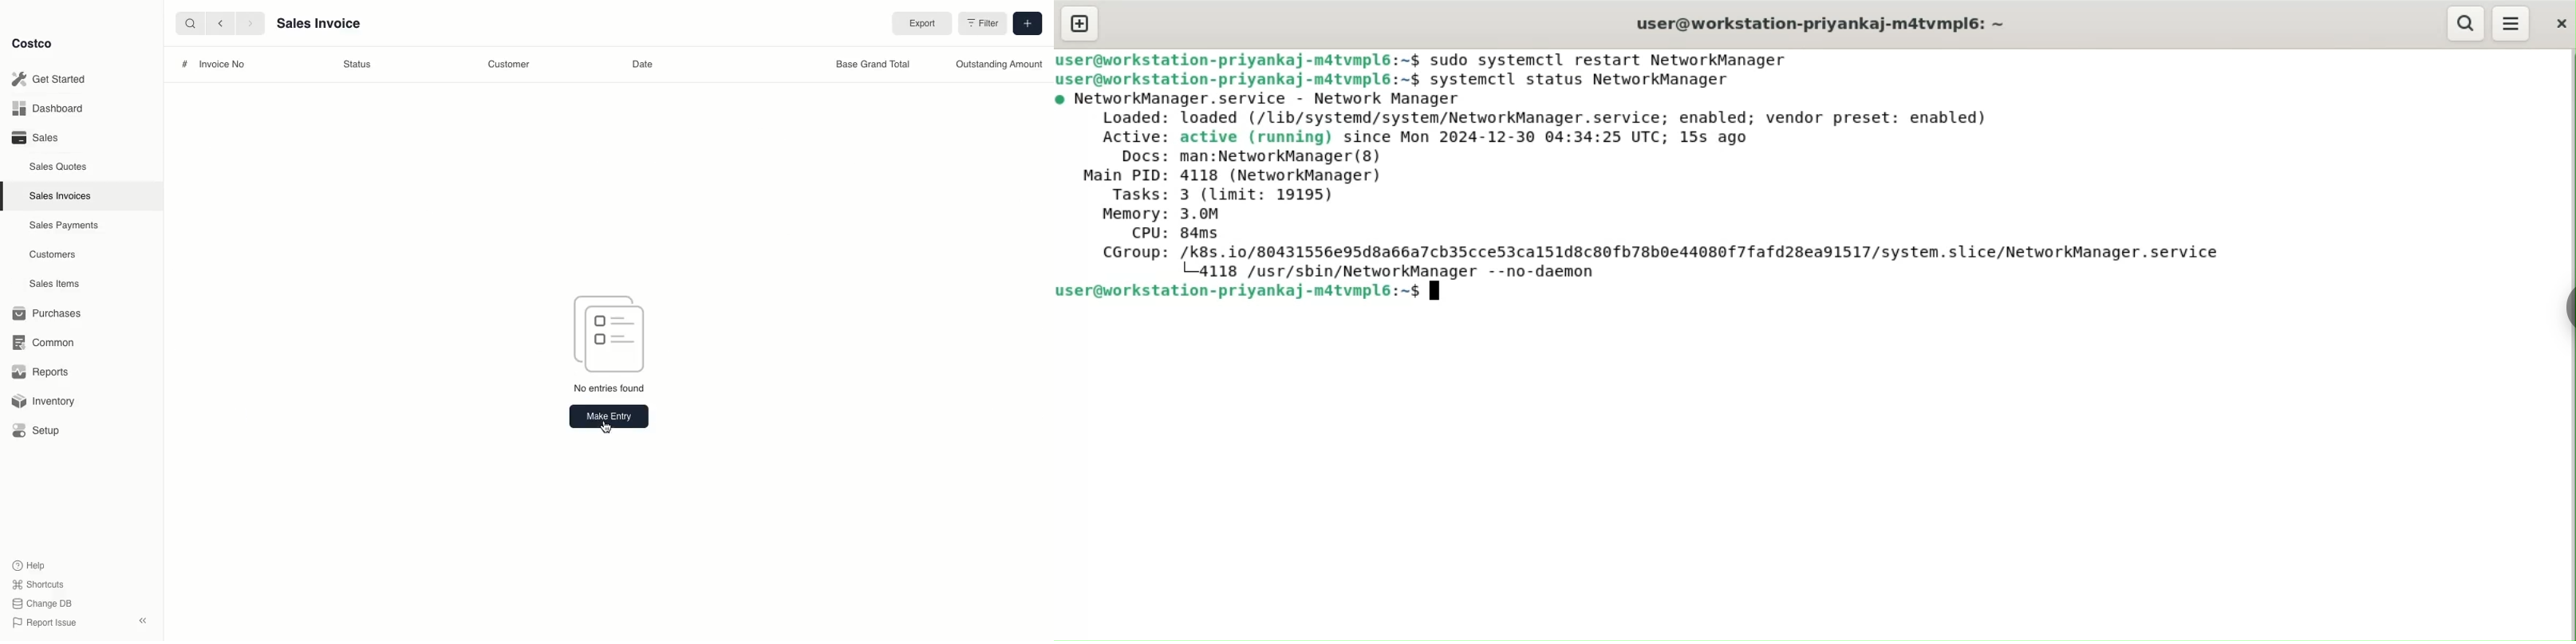  I want to click on Reports, so click(41, 373).